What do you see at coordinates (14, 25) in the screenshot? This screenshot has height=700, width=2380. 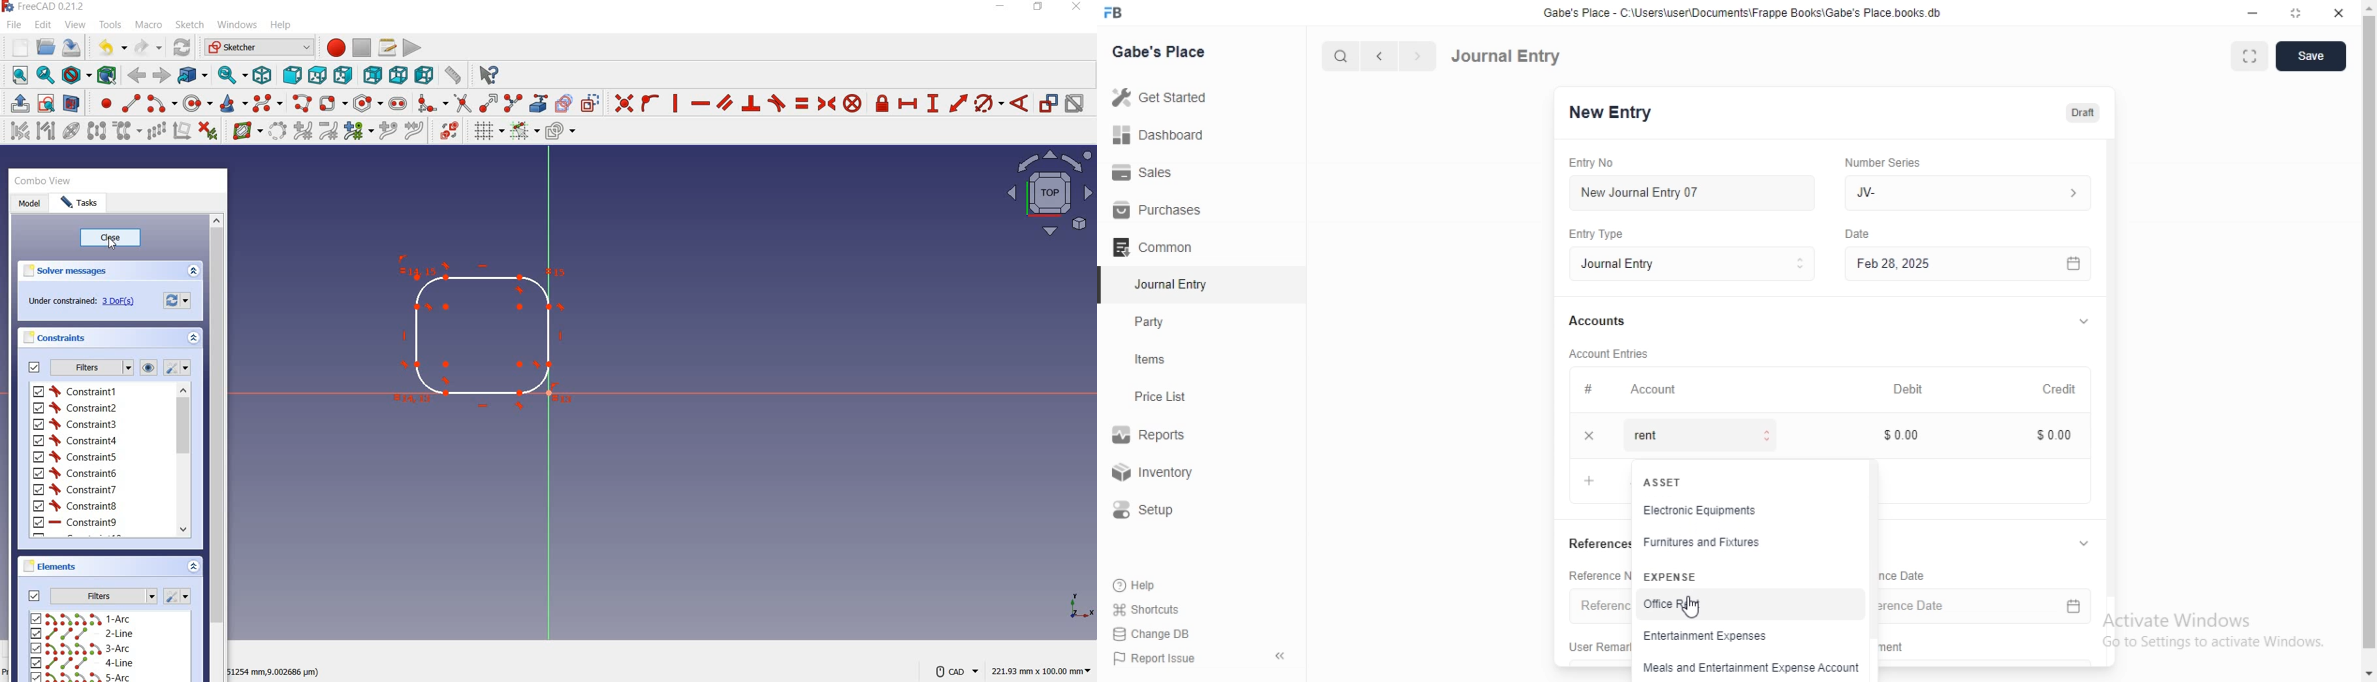 I see `file` at bounding box center [14, 25].